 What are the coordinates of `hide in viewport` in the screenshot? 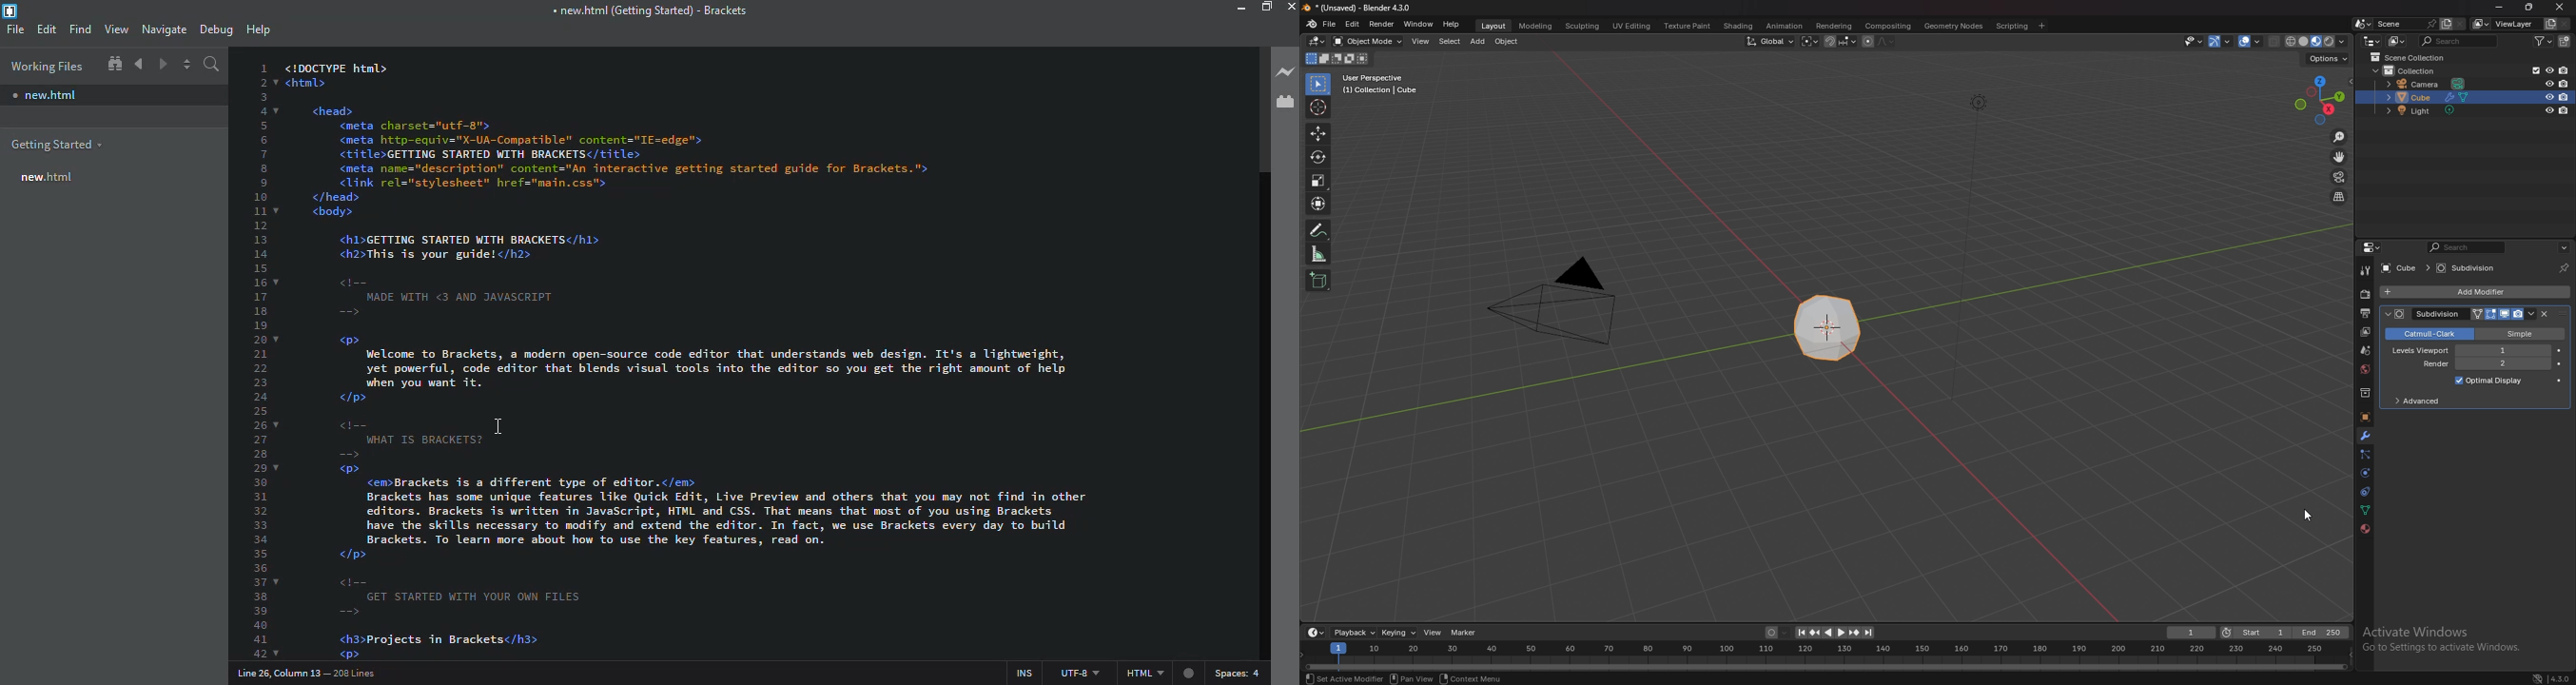 It's located at (2549, 97).